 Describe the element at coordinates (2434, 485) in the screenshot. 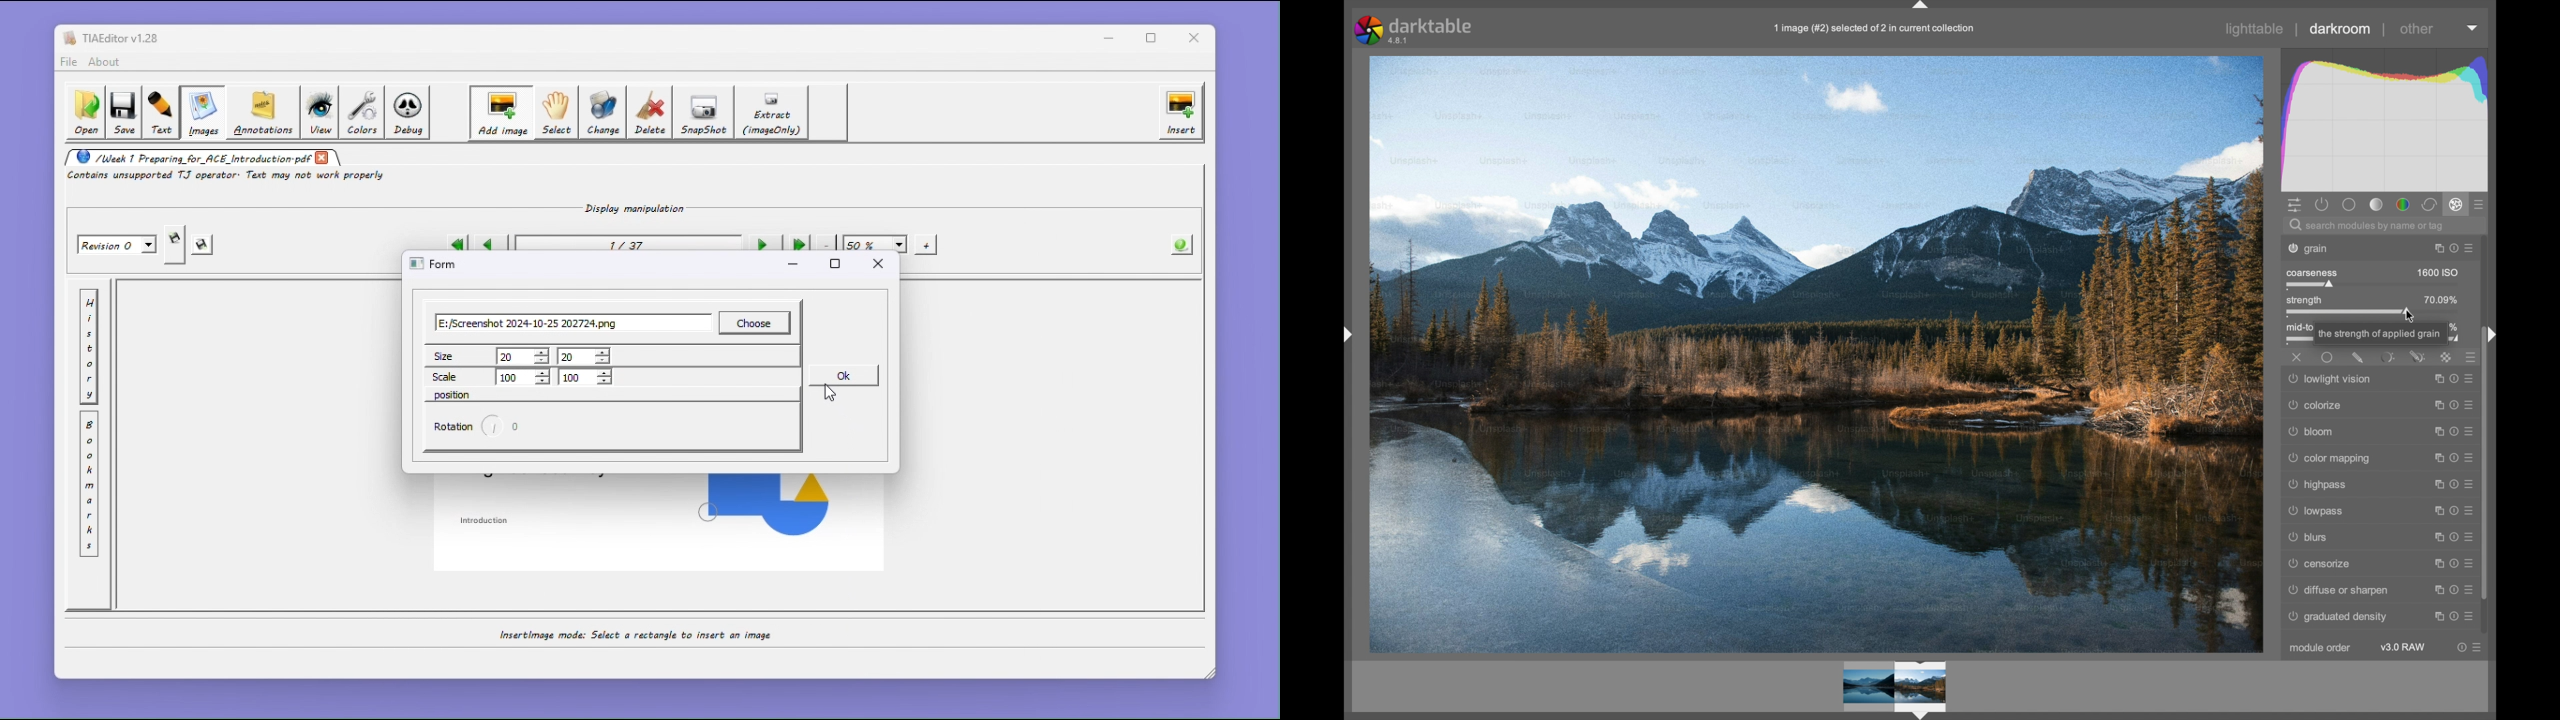

I see `instance` at that location.